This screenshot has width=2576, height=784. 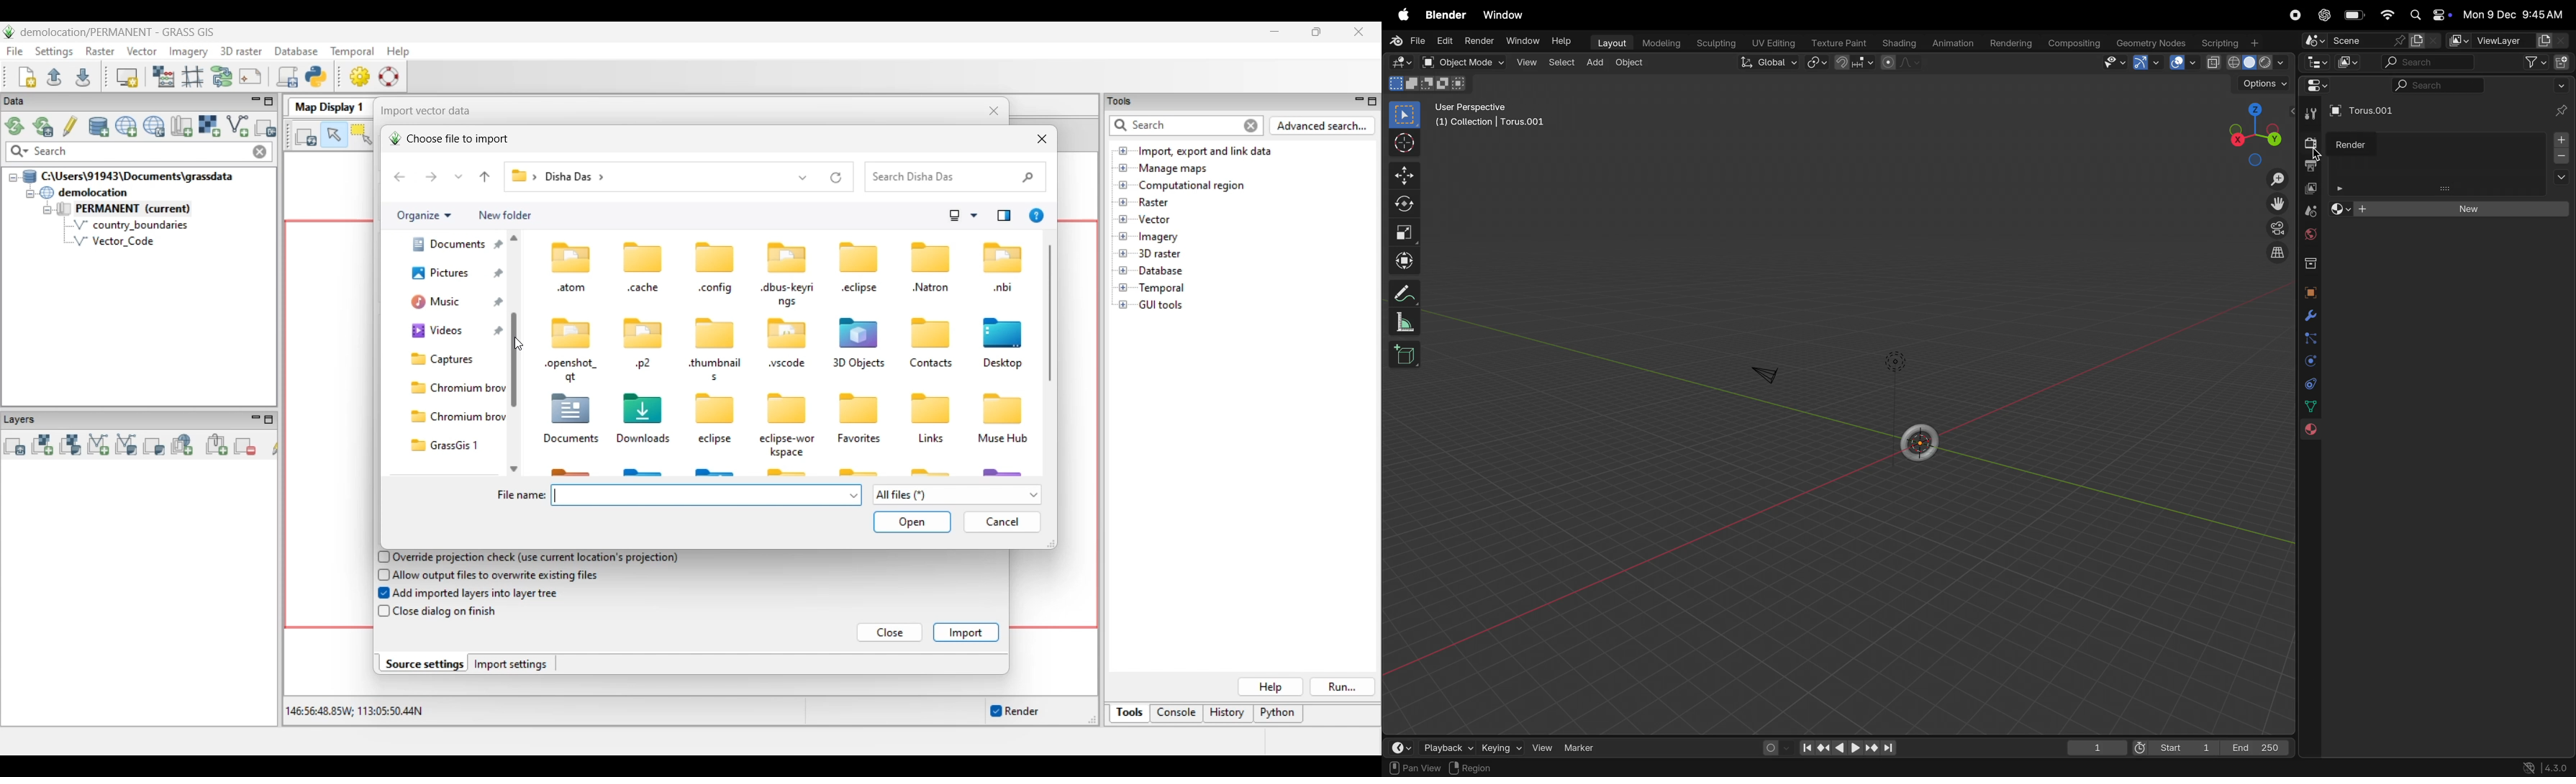 What do you see at coordinates (399, 177) in the screenshot?
I see `Go back` at bounding box center [399, 177].